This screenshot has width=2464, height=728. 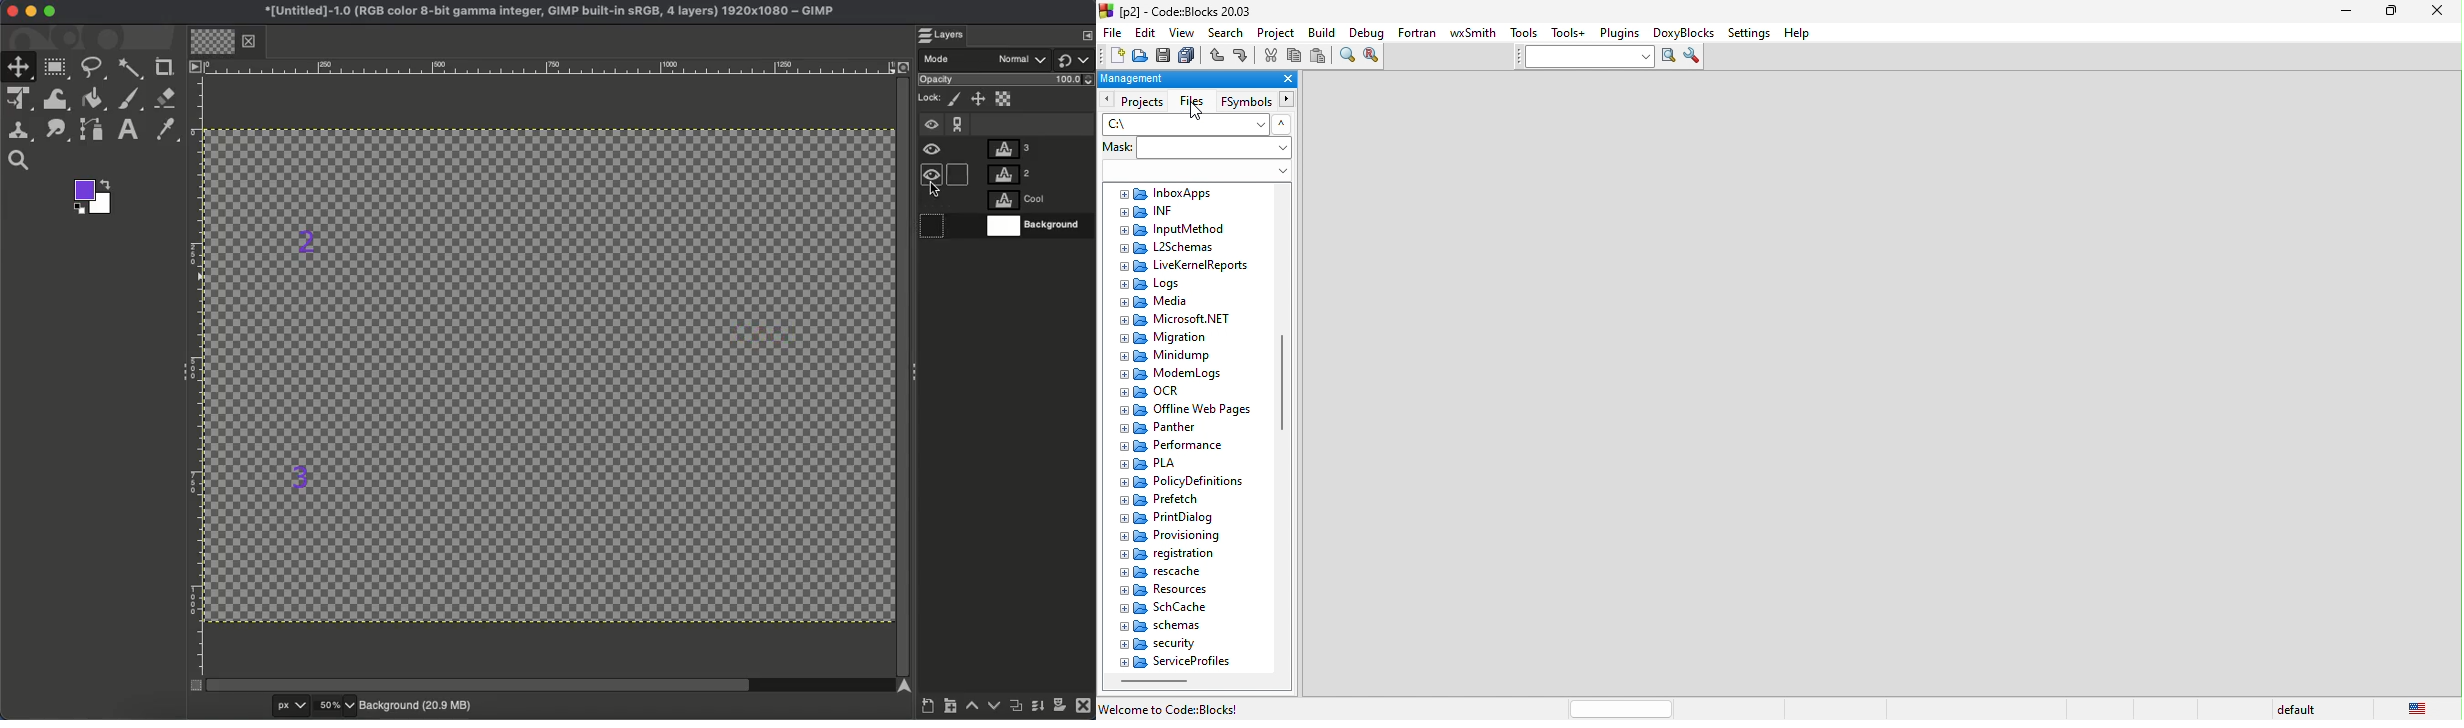 I want to click on schcahe, so click(x=1181, y=607).